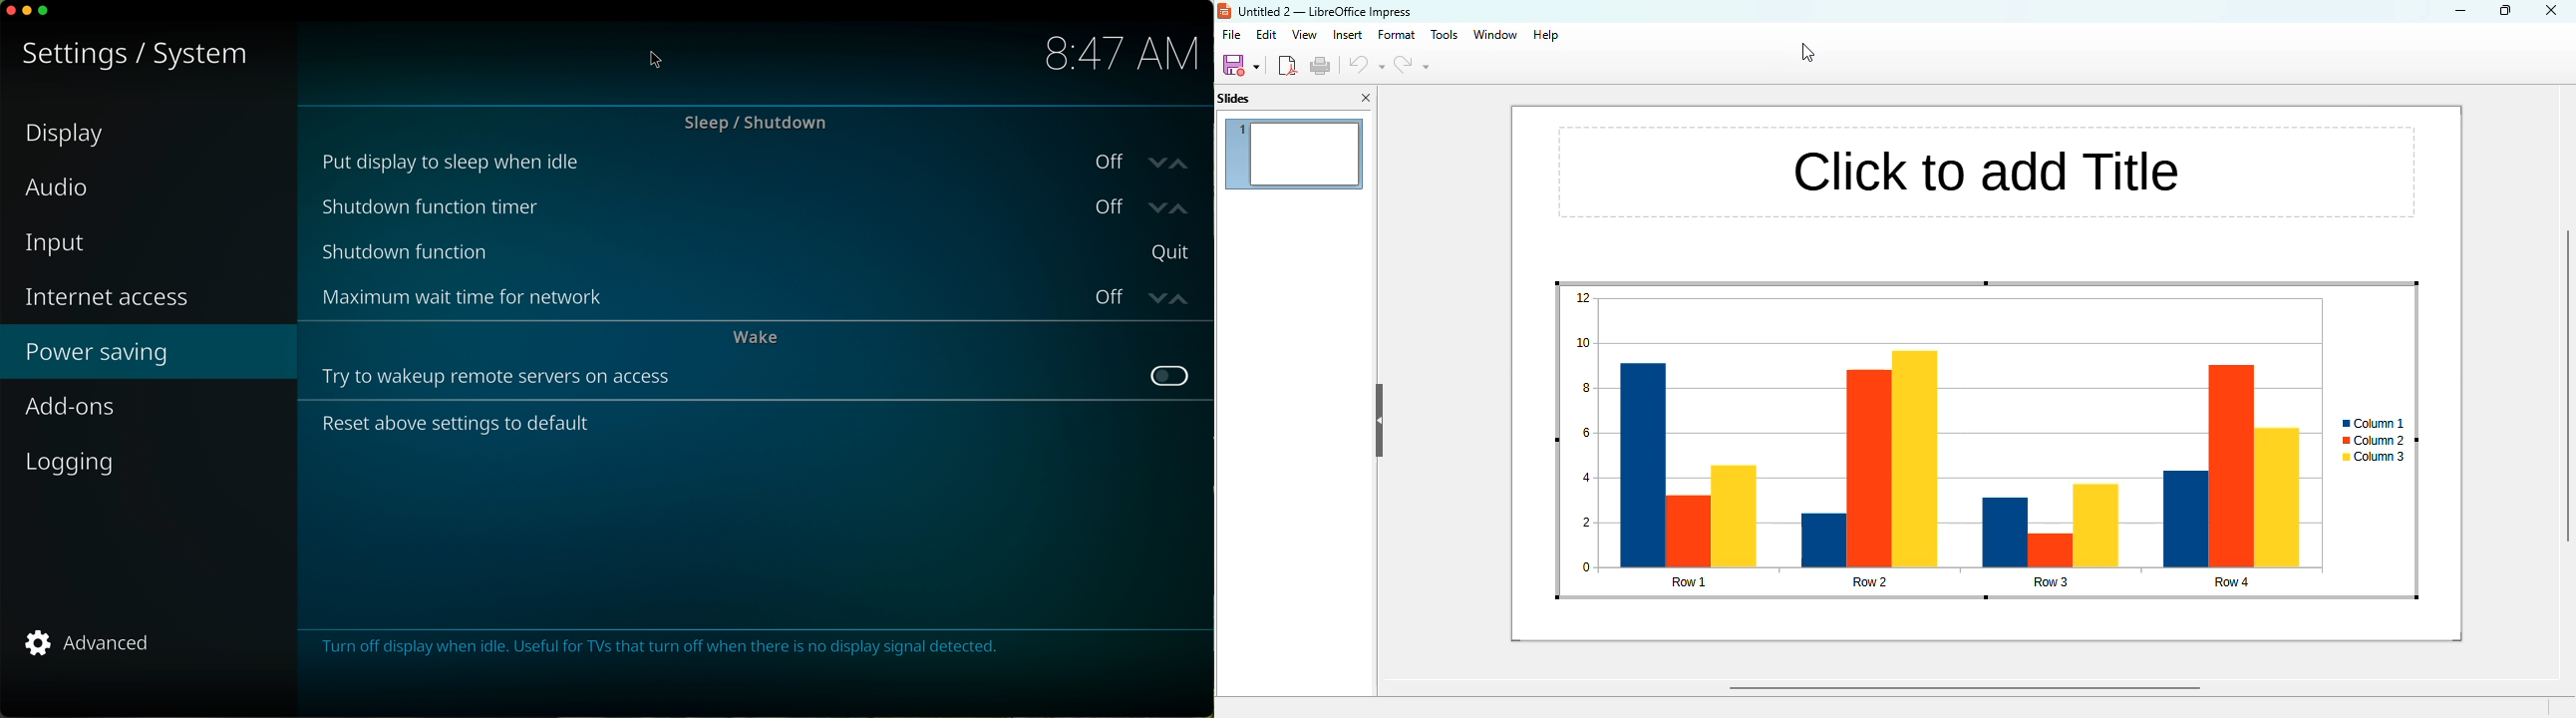 This screenshot has height=728, width=2576. What do you see at coordinates (1287, 66) in the screenshot?
I see `export directly as PDF` at bounding box center [1287, 66].